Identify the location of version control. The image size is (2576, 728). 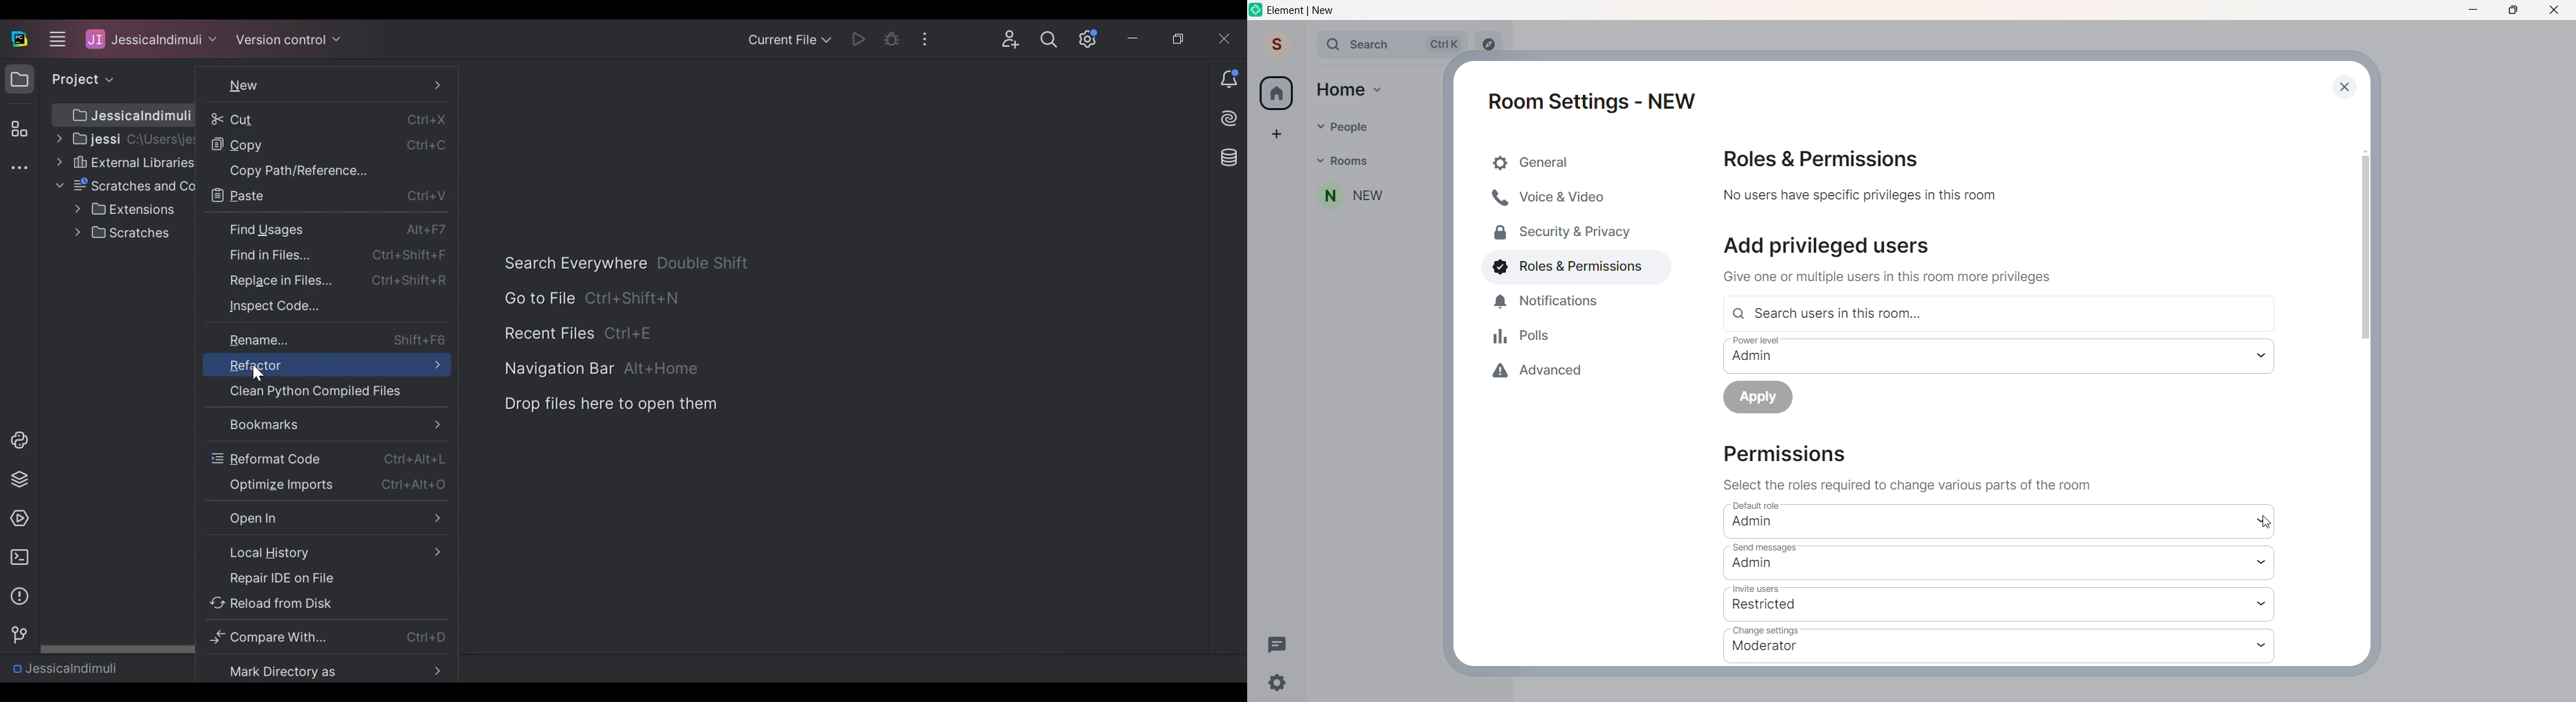
(16, 635).